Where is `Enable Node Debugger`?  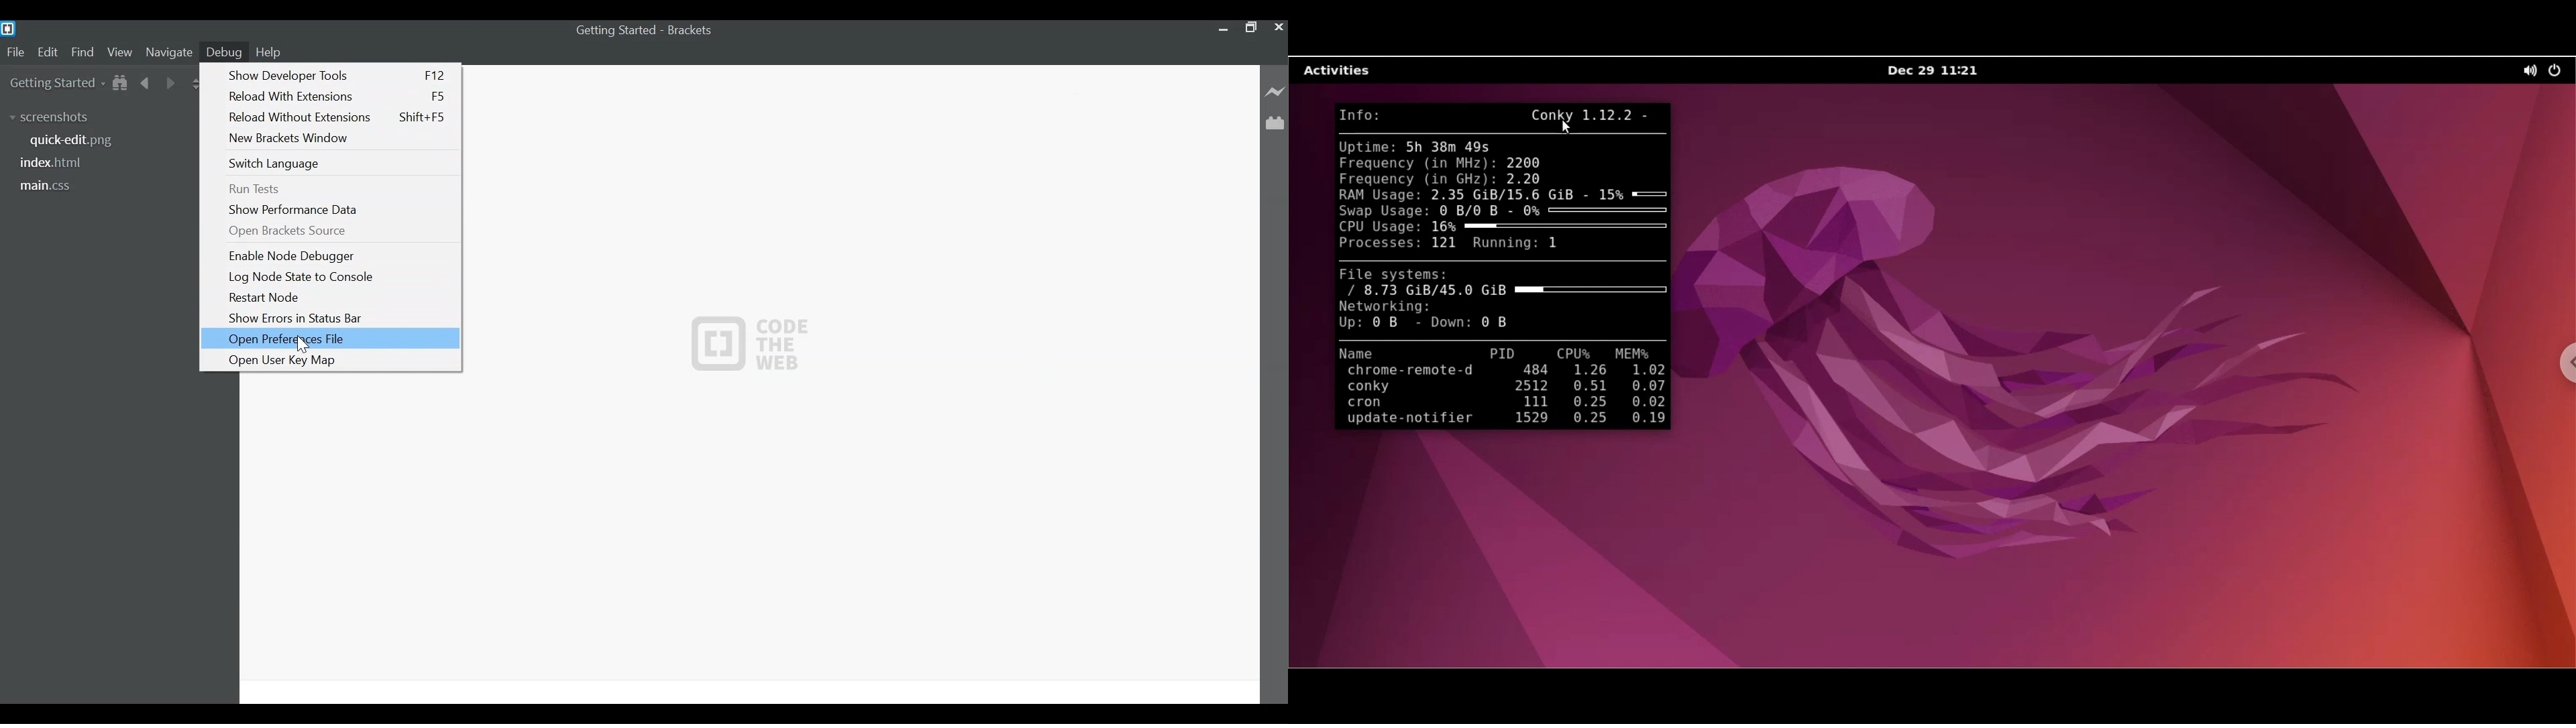 Enable Node Debugger is located at coordinates (339, 255).